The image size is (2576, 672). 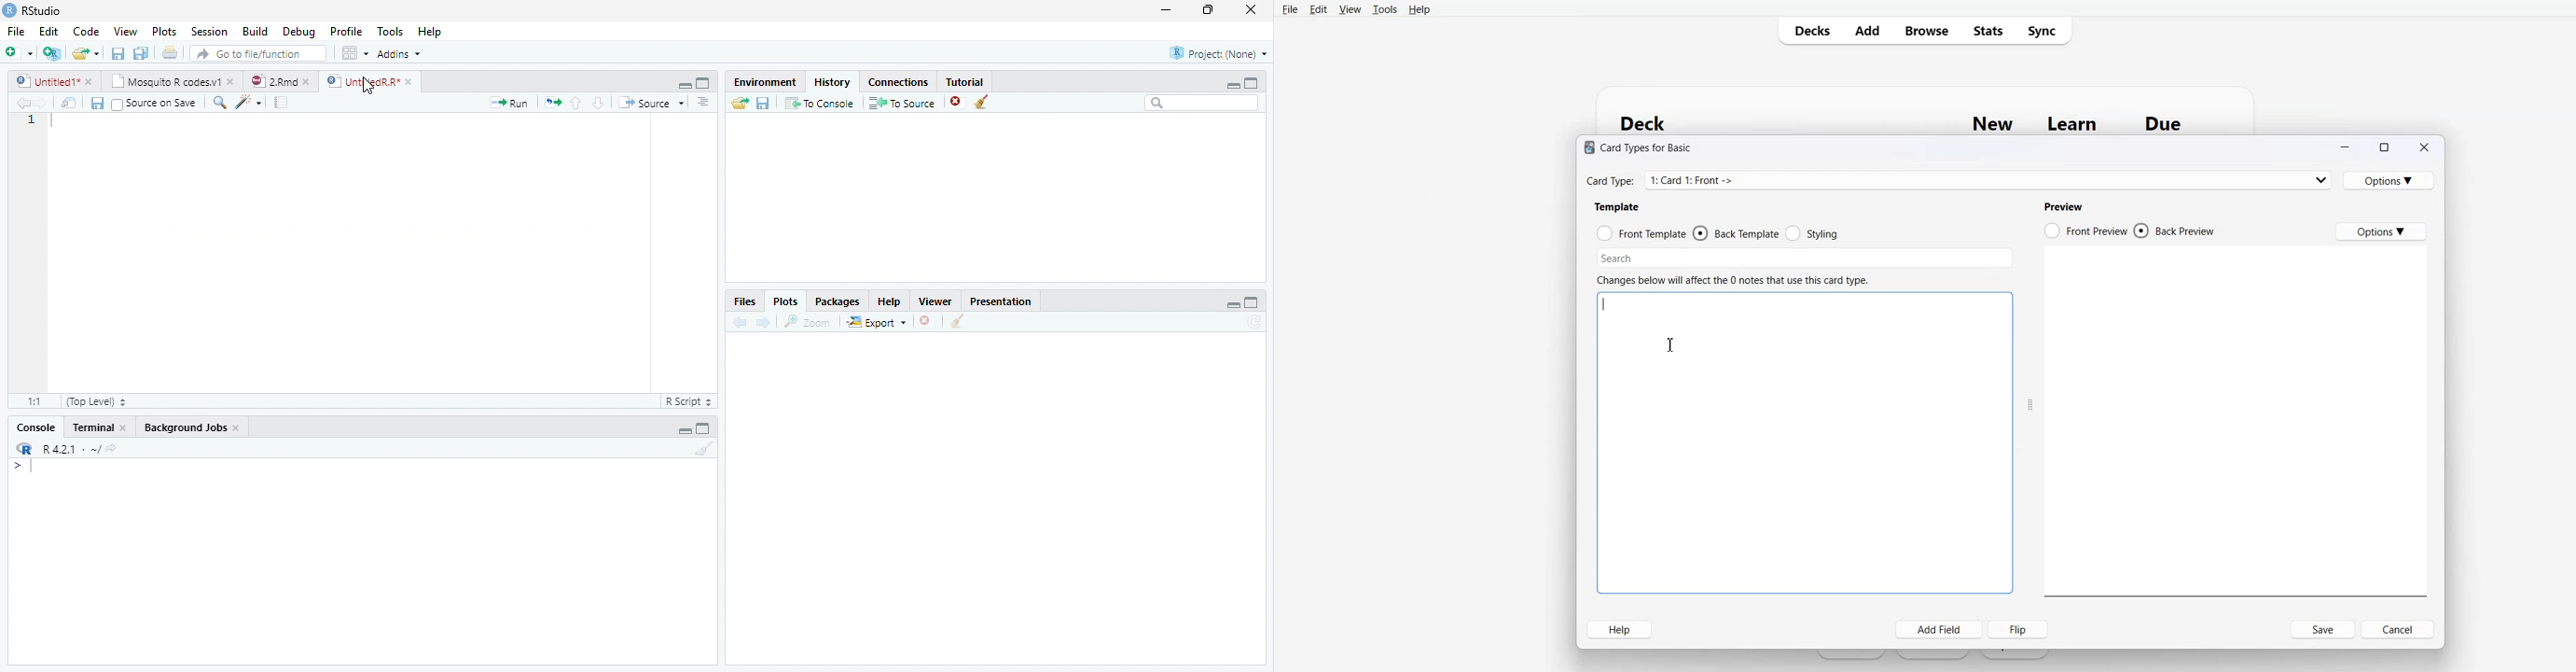 What do you see at coordinates (957, 103) in the screenshot?
I see `Remove the selected history entries` at bounding box center [957, 103].